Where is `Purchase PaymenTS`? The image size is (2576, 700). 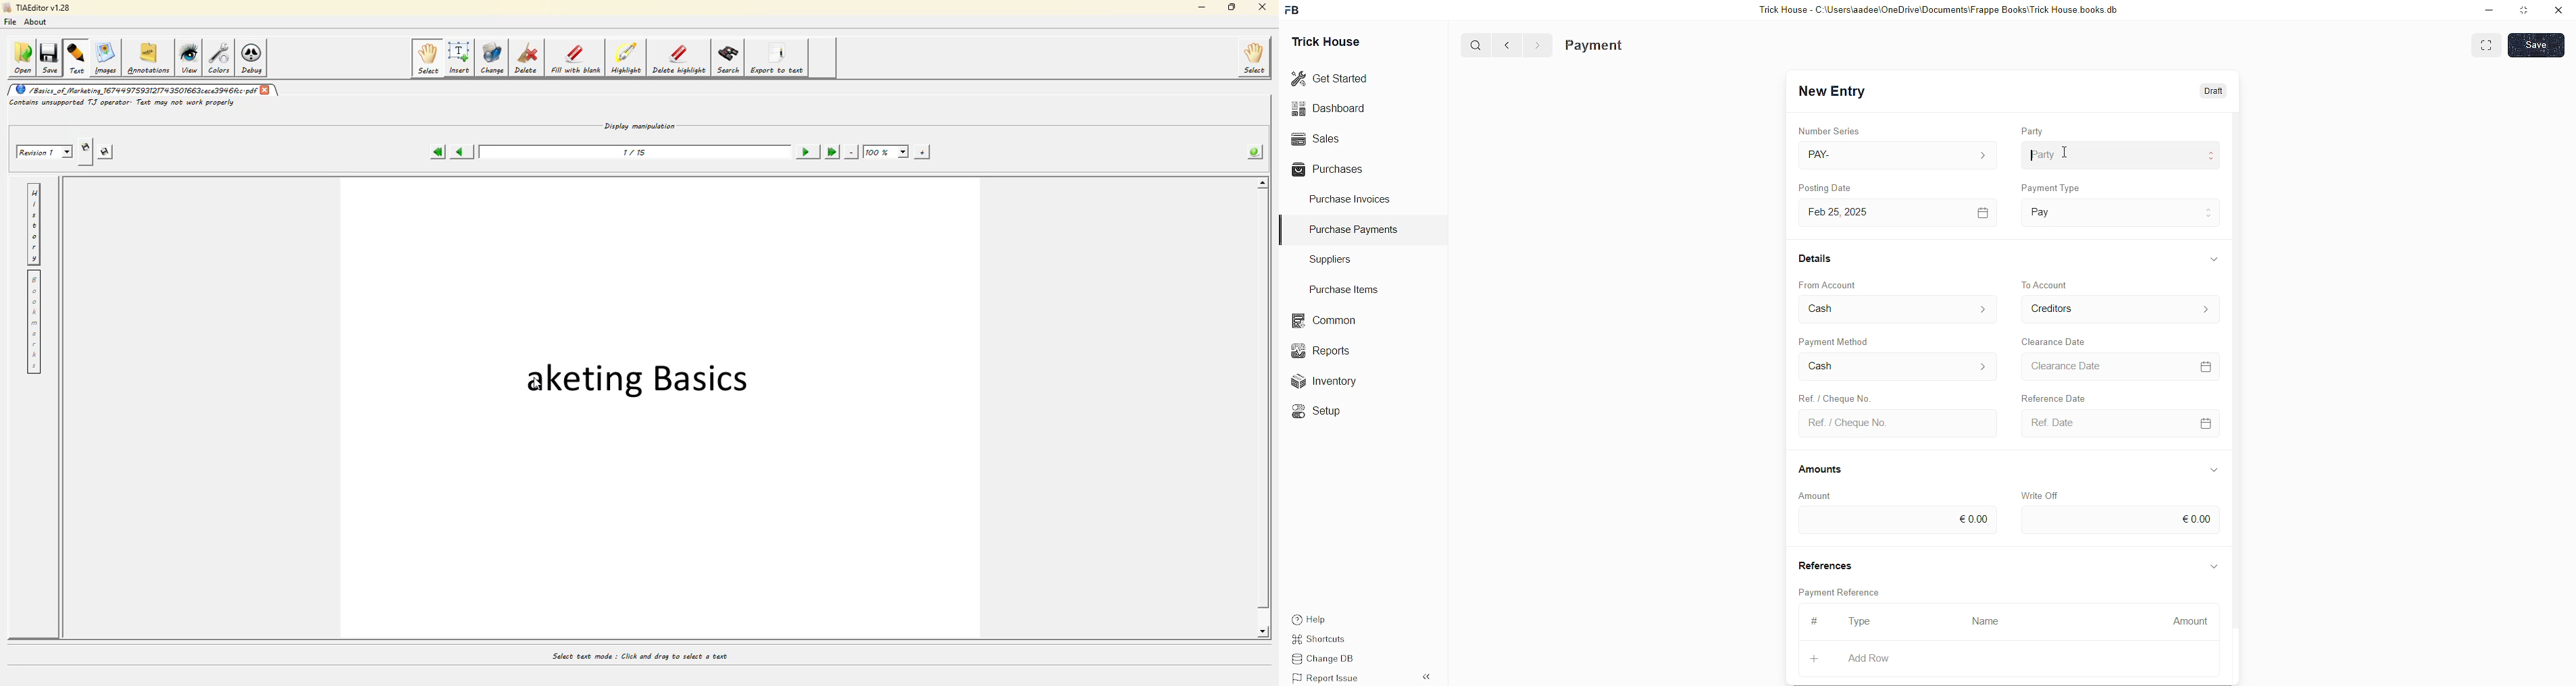 Purchase PaymenTS is located at coordinates (1350, 230).